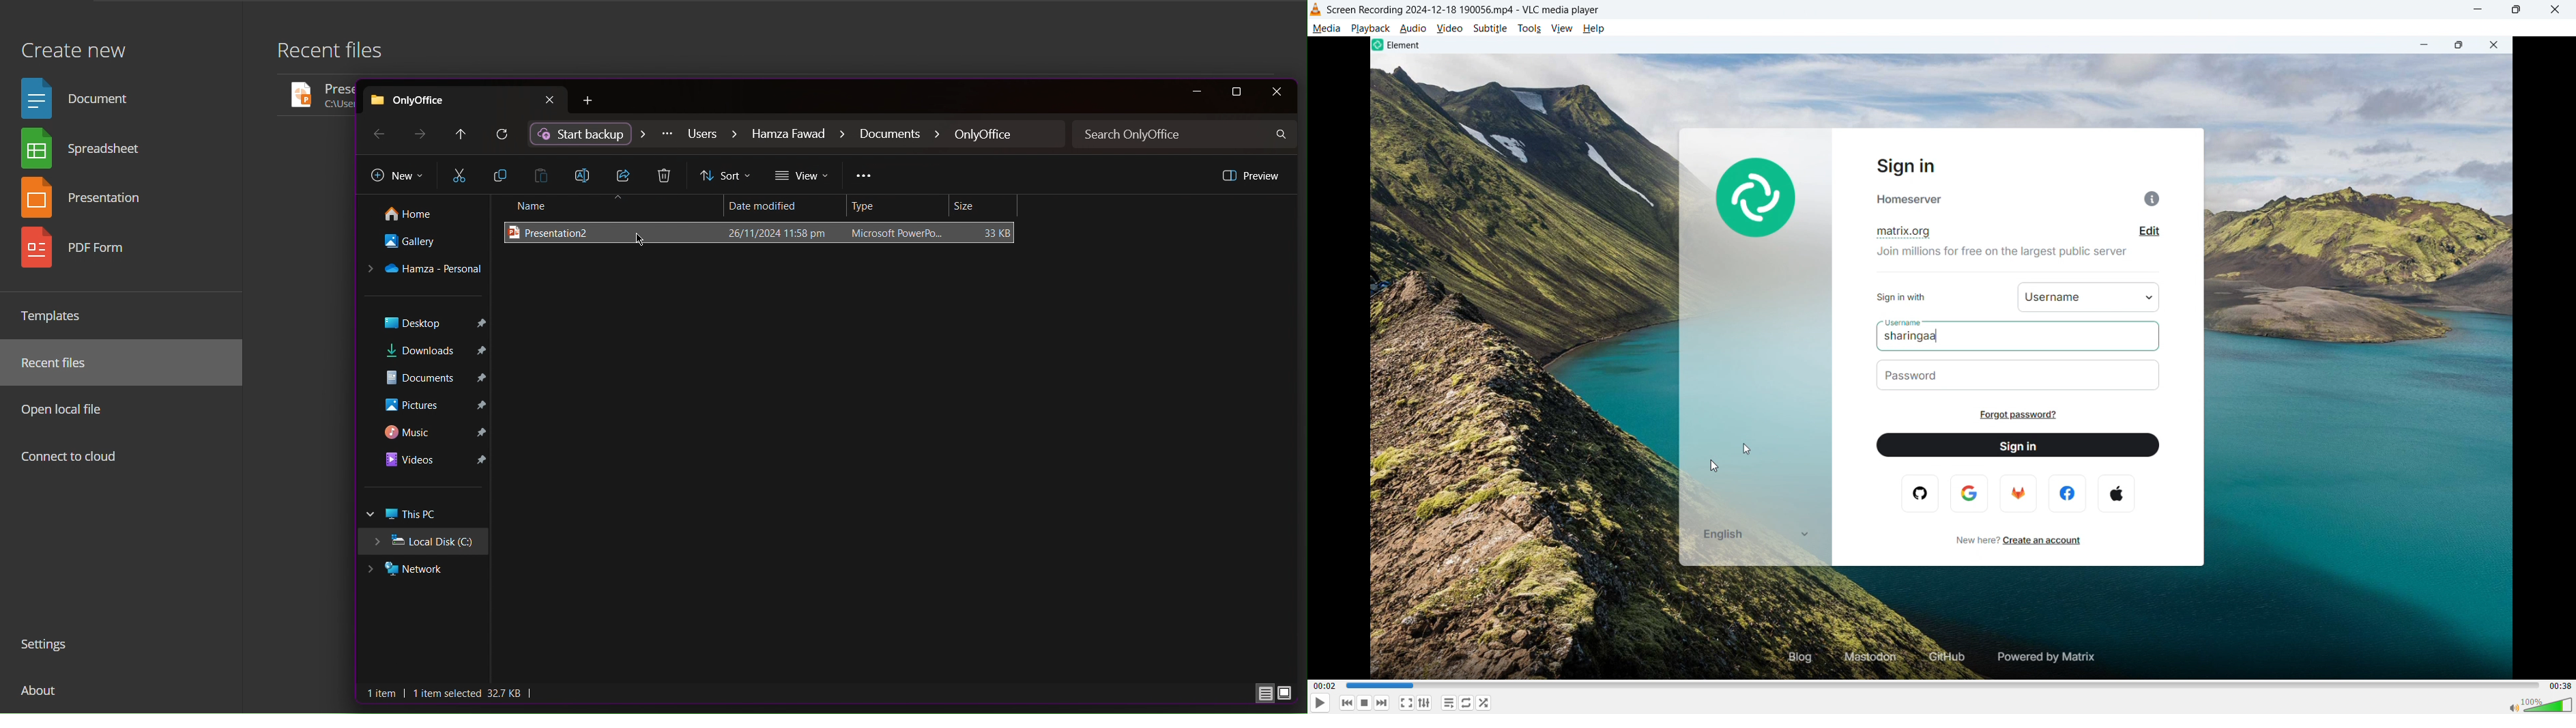 Image resolution: width=2576 pixels, height=728 pixels. What do you see at coordinates (452, 694) in the screenshot?
I see `litem | 1item selected 327KB |` at bounding box center [452, 694].